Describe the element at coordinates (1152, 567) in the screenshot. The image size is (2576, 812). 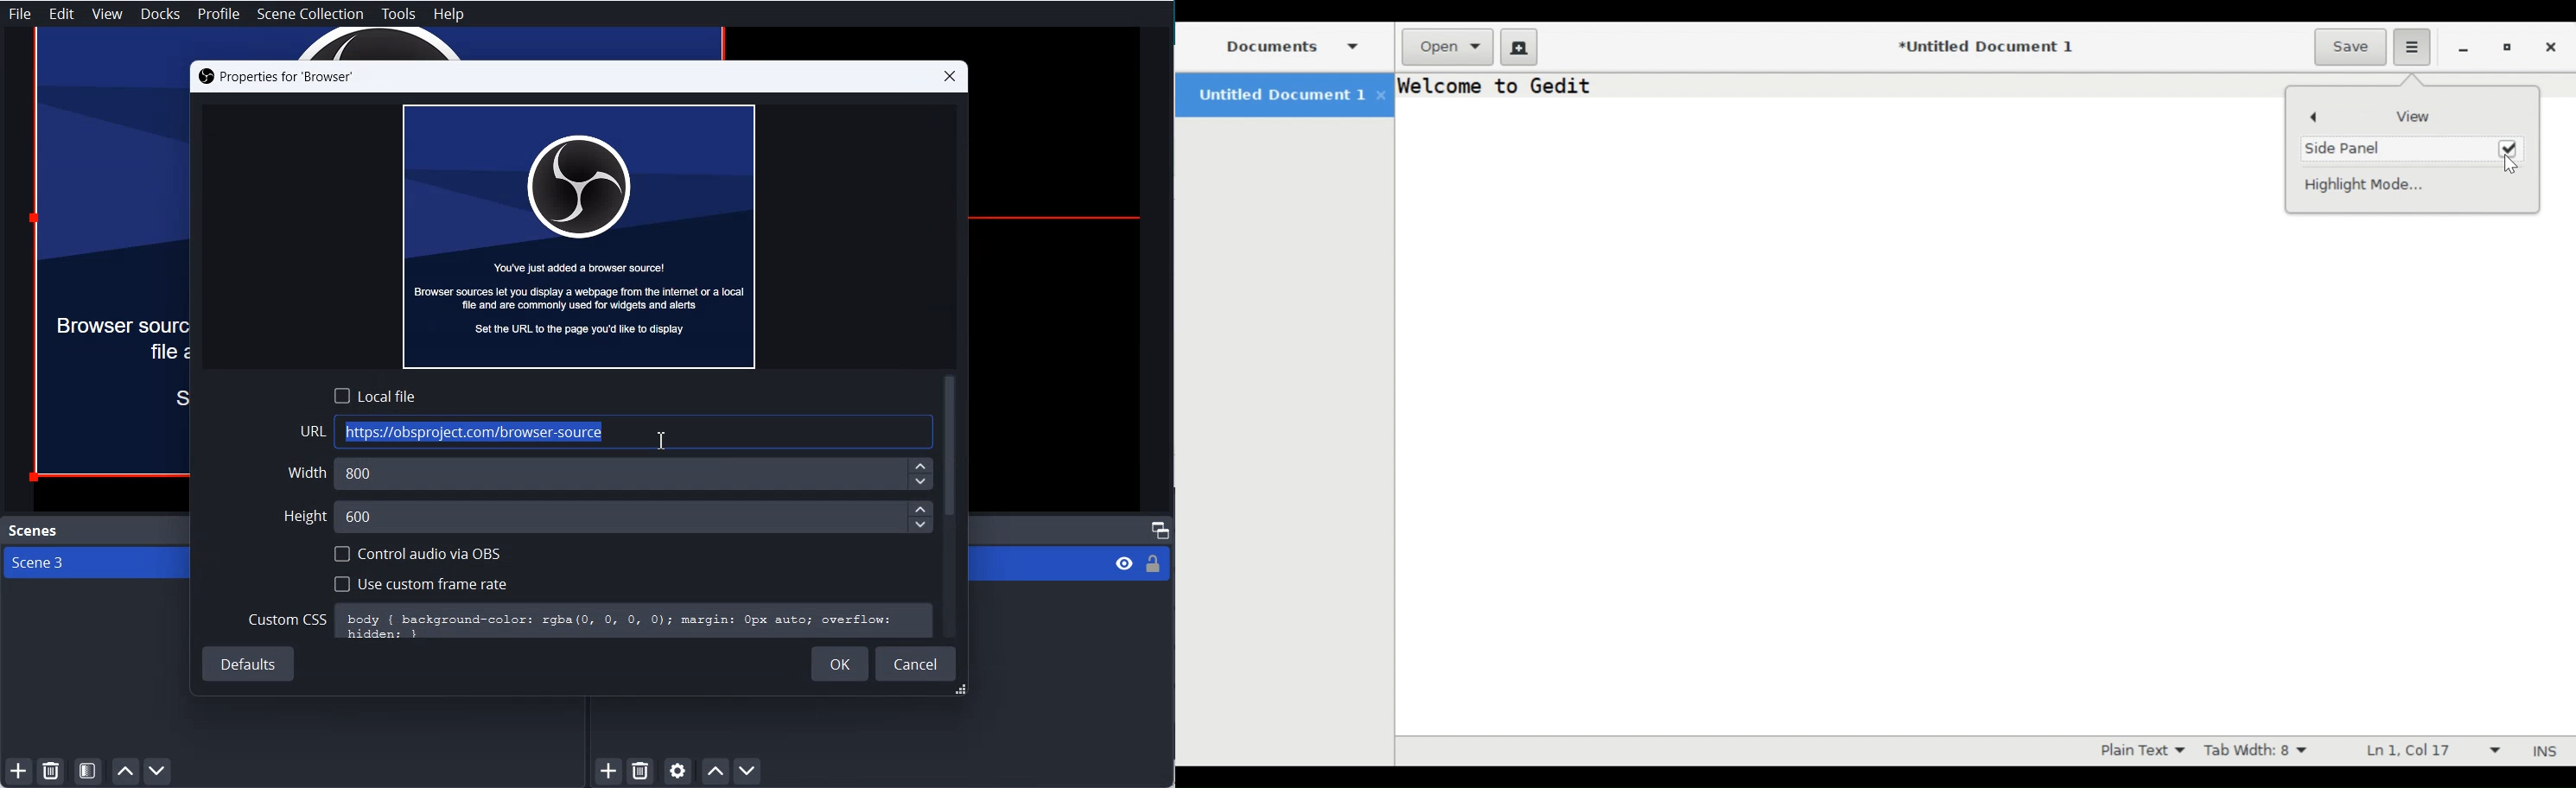
I see `lock` at that location.